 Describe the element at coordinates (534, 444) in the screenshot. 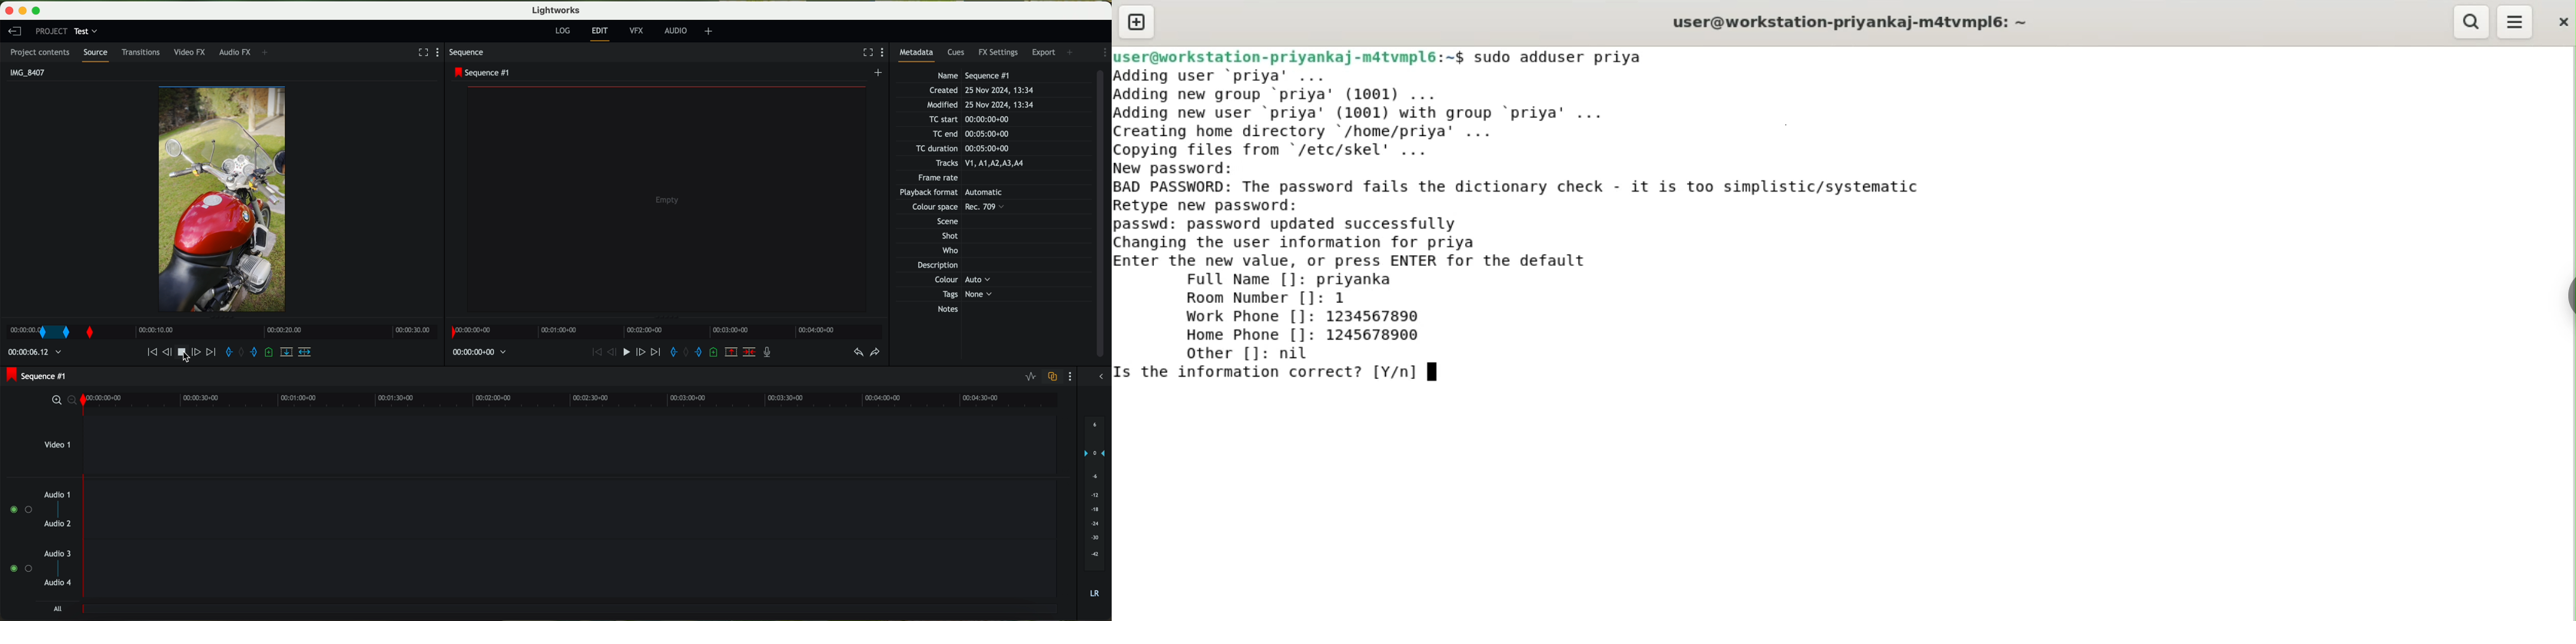

I see `video 1` at that location.